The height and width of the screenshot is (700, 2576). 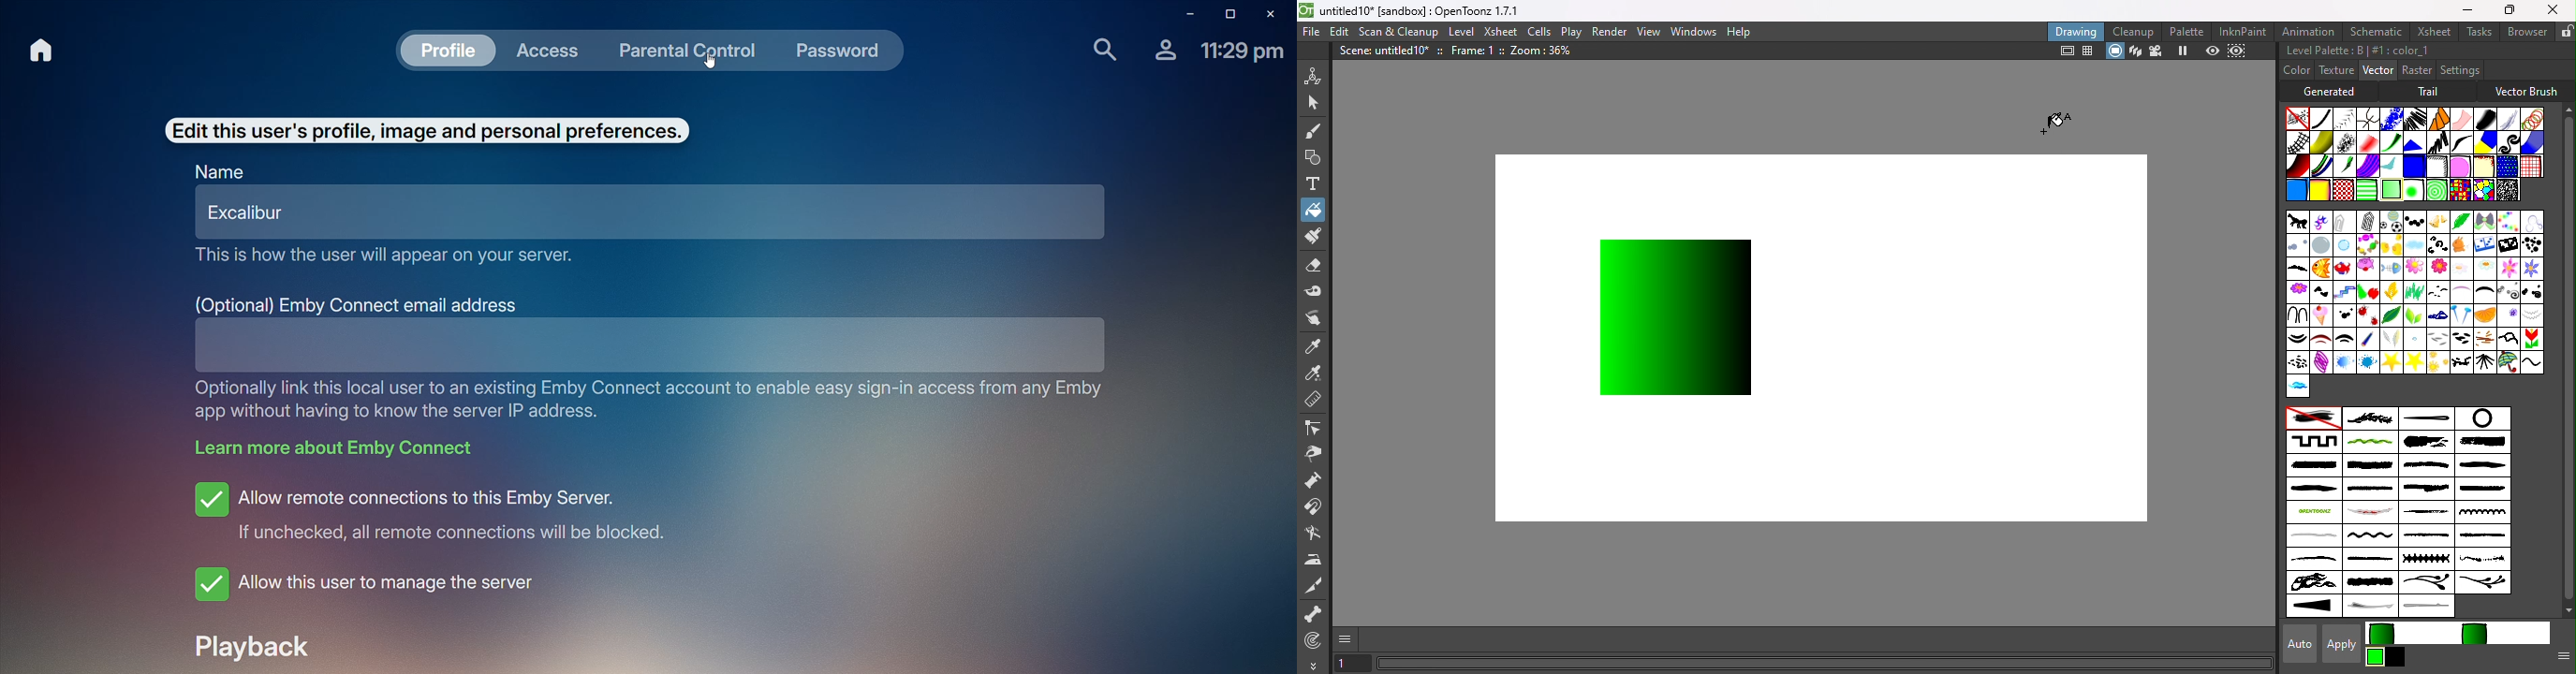 I want to click on atta, so click(x=2345, y=221).